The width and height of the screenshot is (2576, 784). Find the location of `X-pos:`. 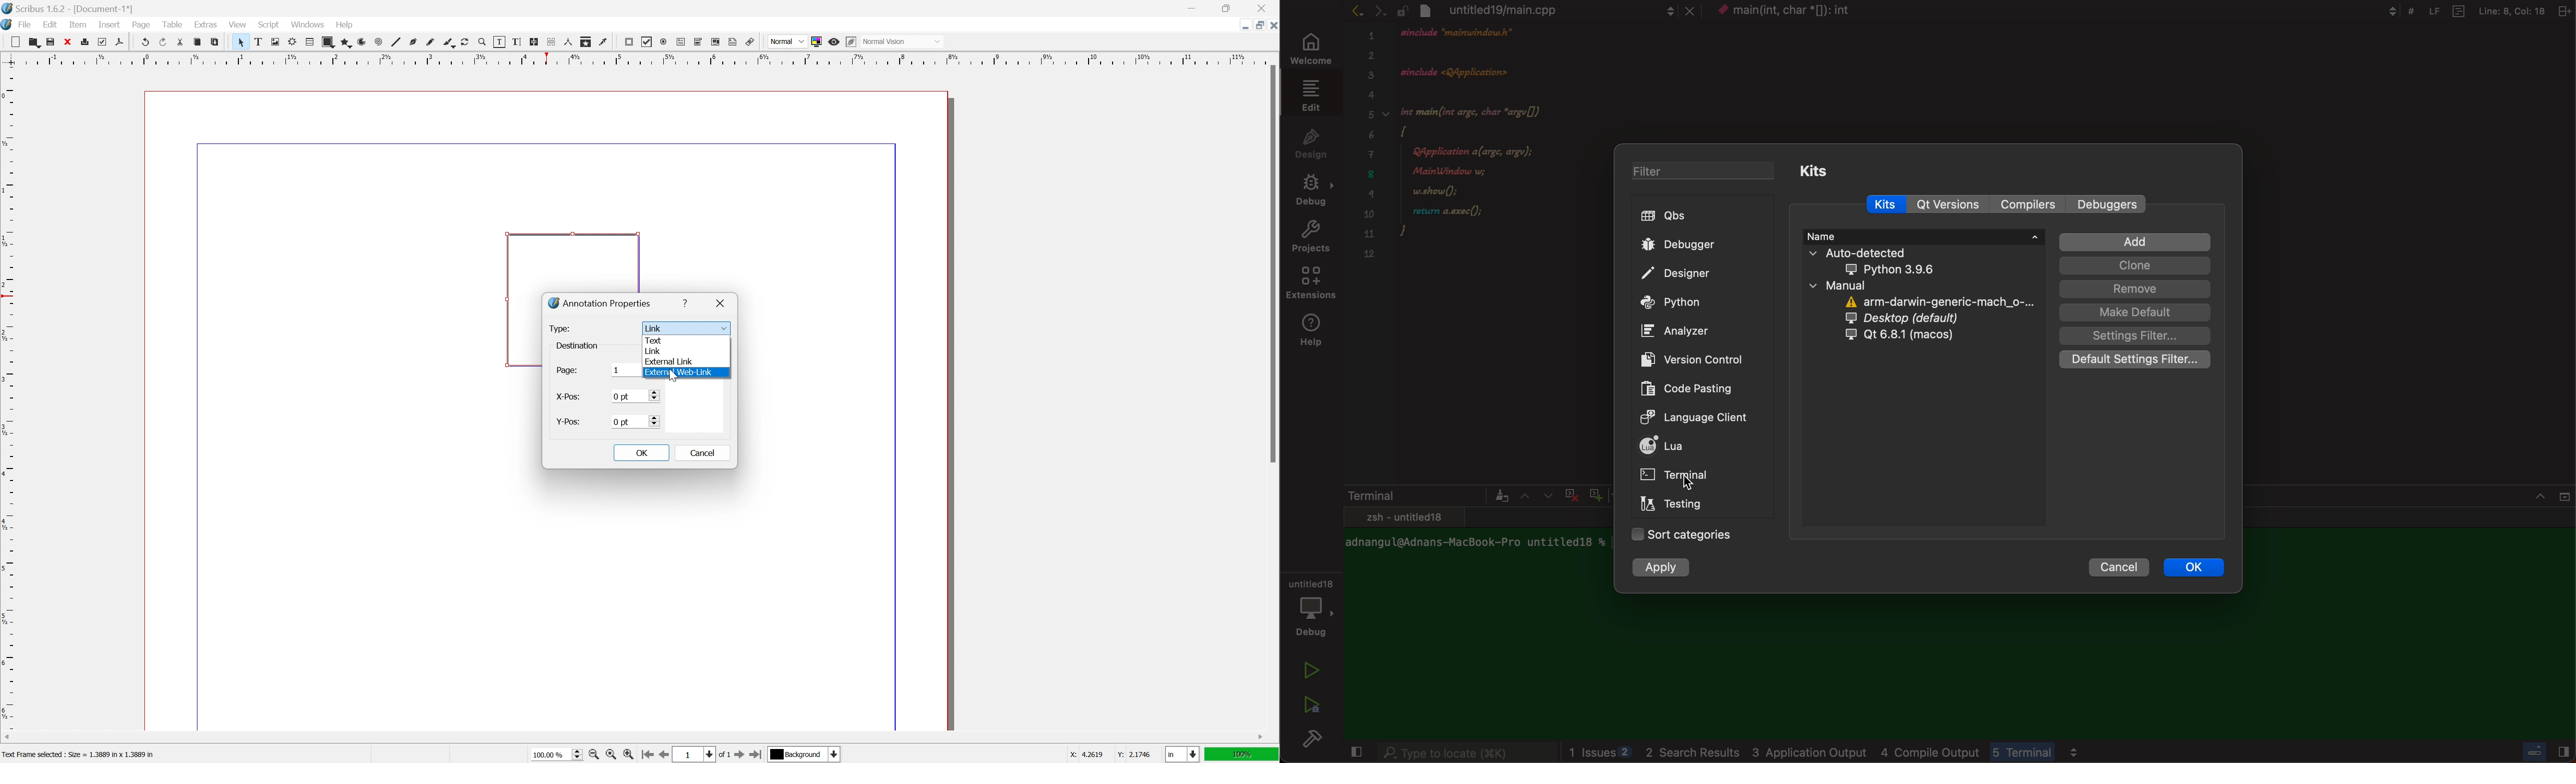

X-pos: is located at coordinates (569, 398).